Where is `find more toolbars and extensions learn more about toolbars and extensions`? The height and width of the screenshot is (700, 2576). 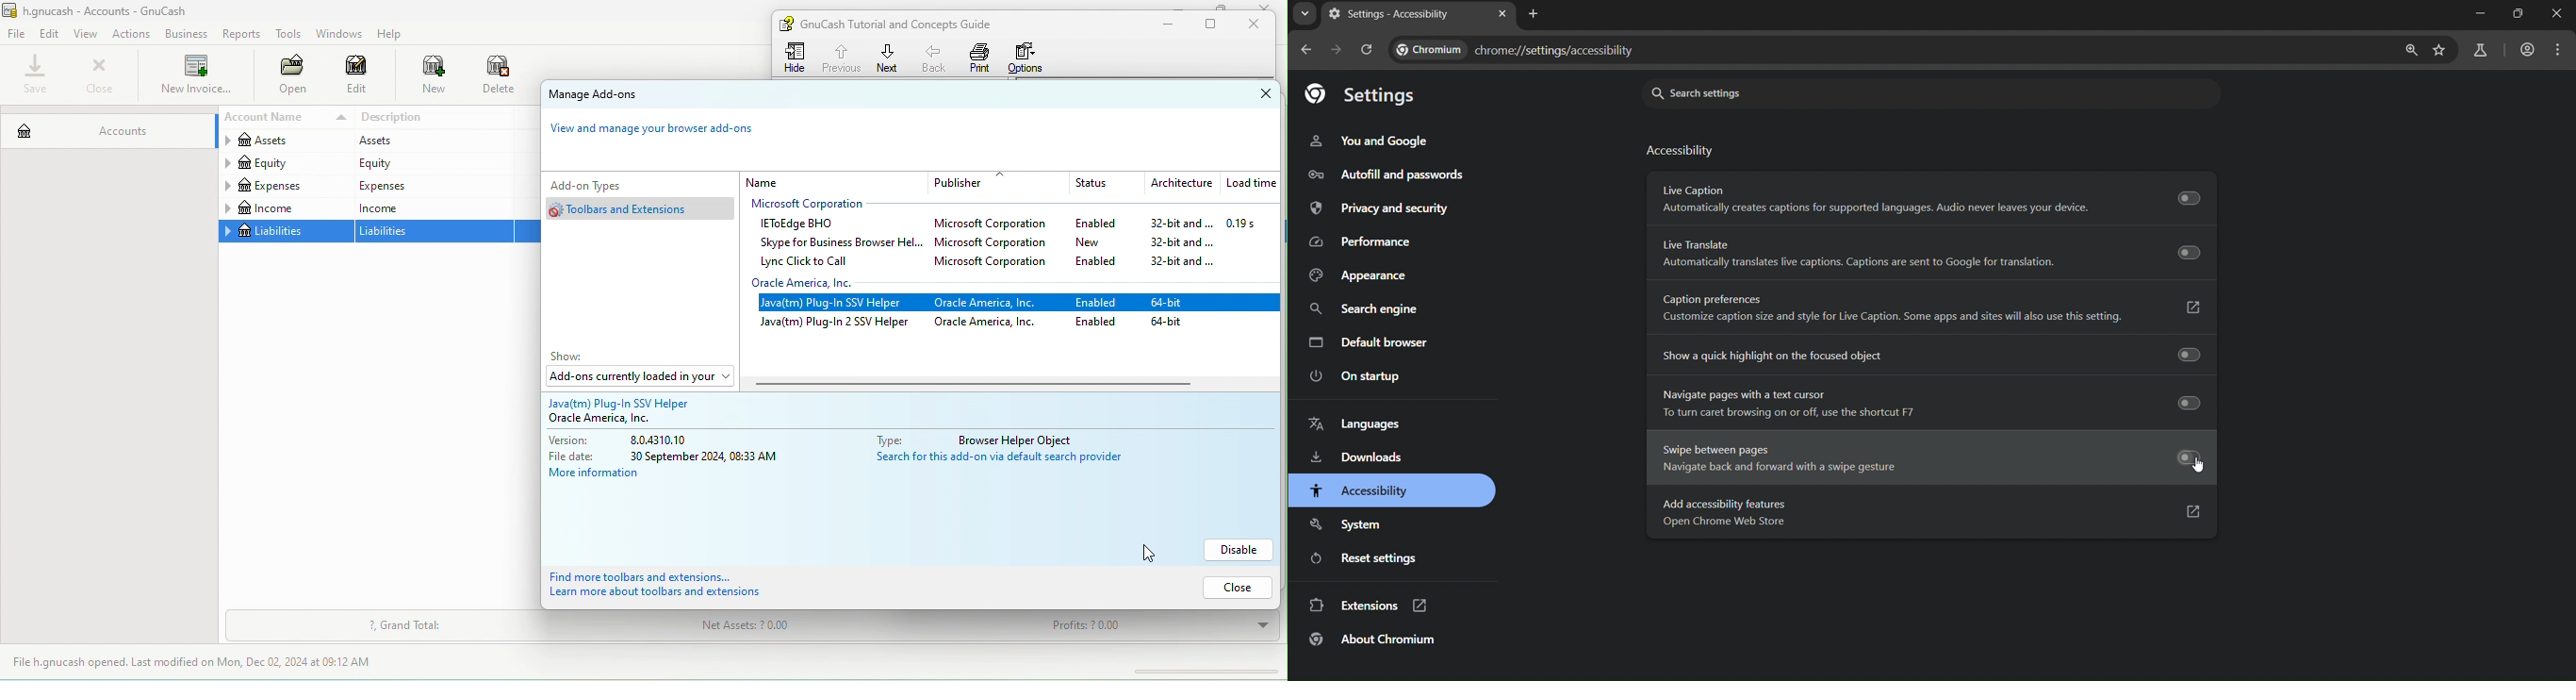 find more toolbars and extensions learn more about toolbars and extensions is located at coordinates (678, 586).